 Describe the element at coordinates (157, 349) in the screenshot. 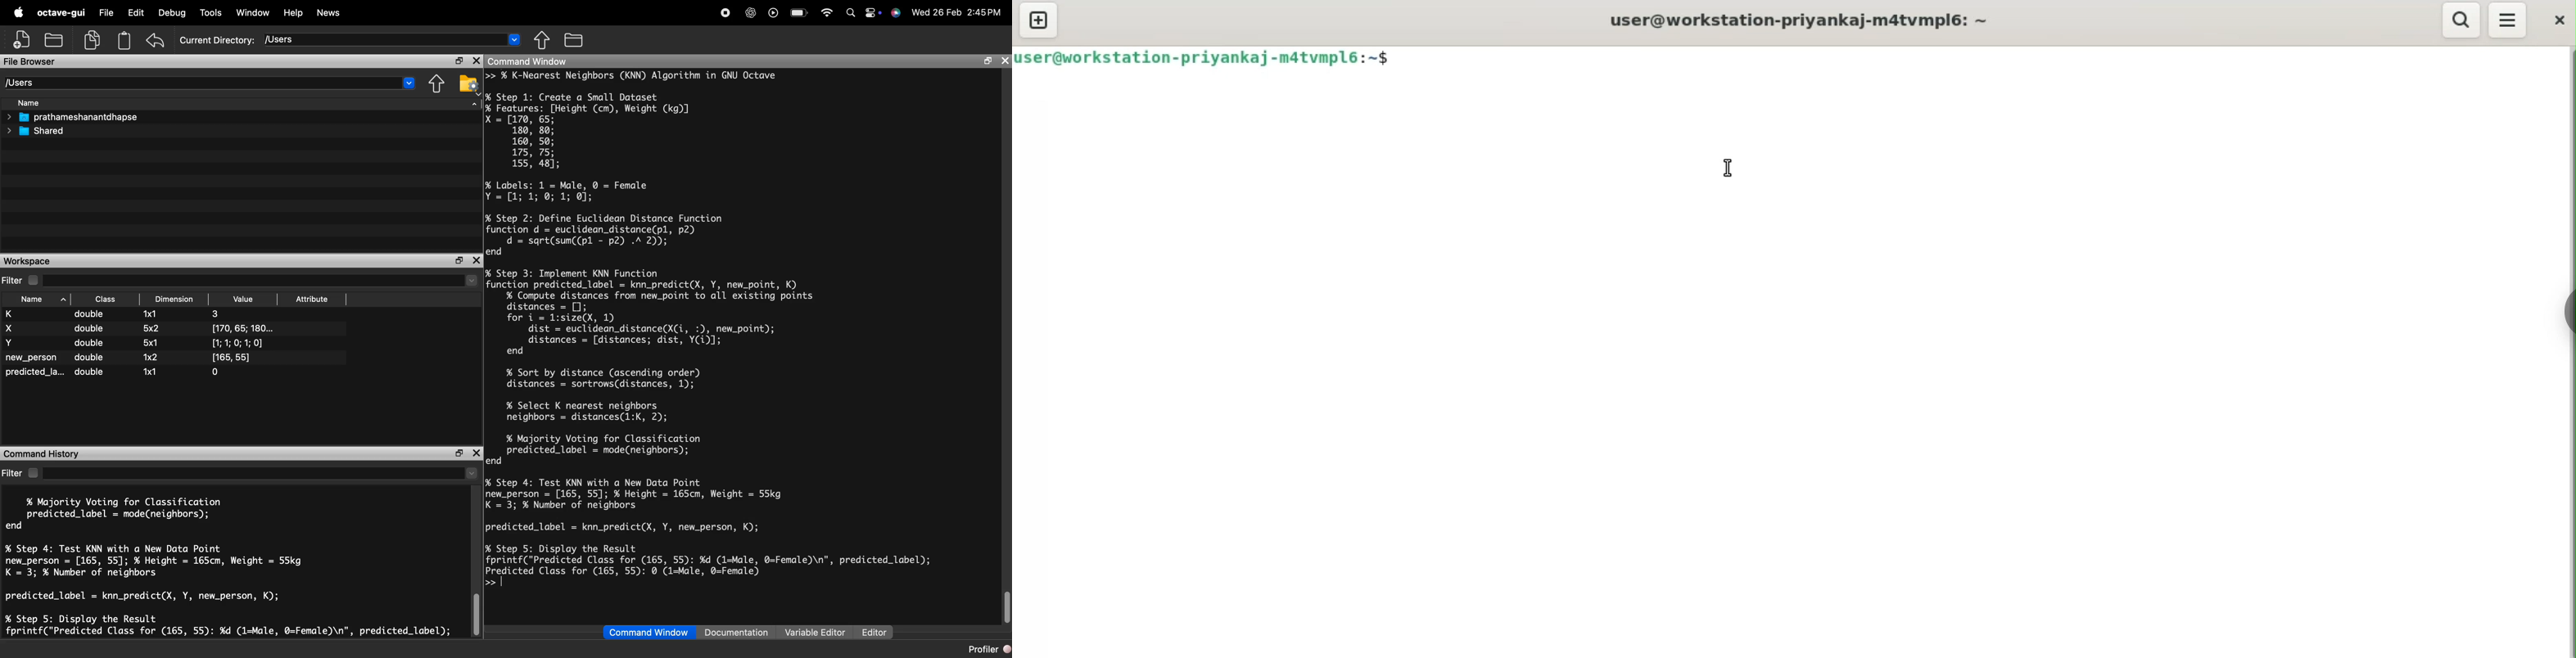

I see `K double x1 3X double 5x2 [170, 65; 180...Y double 5x1 [1;1; 0; 1; 0]new_person double 1x2 [165, 55]predicted_la... double 1x1 0` at that location.